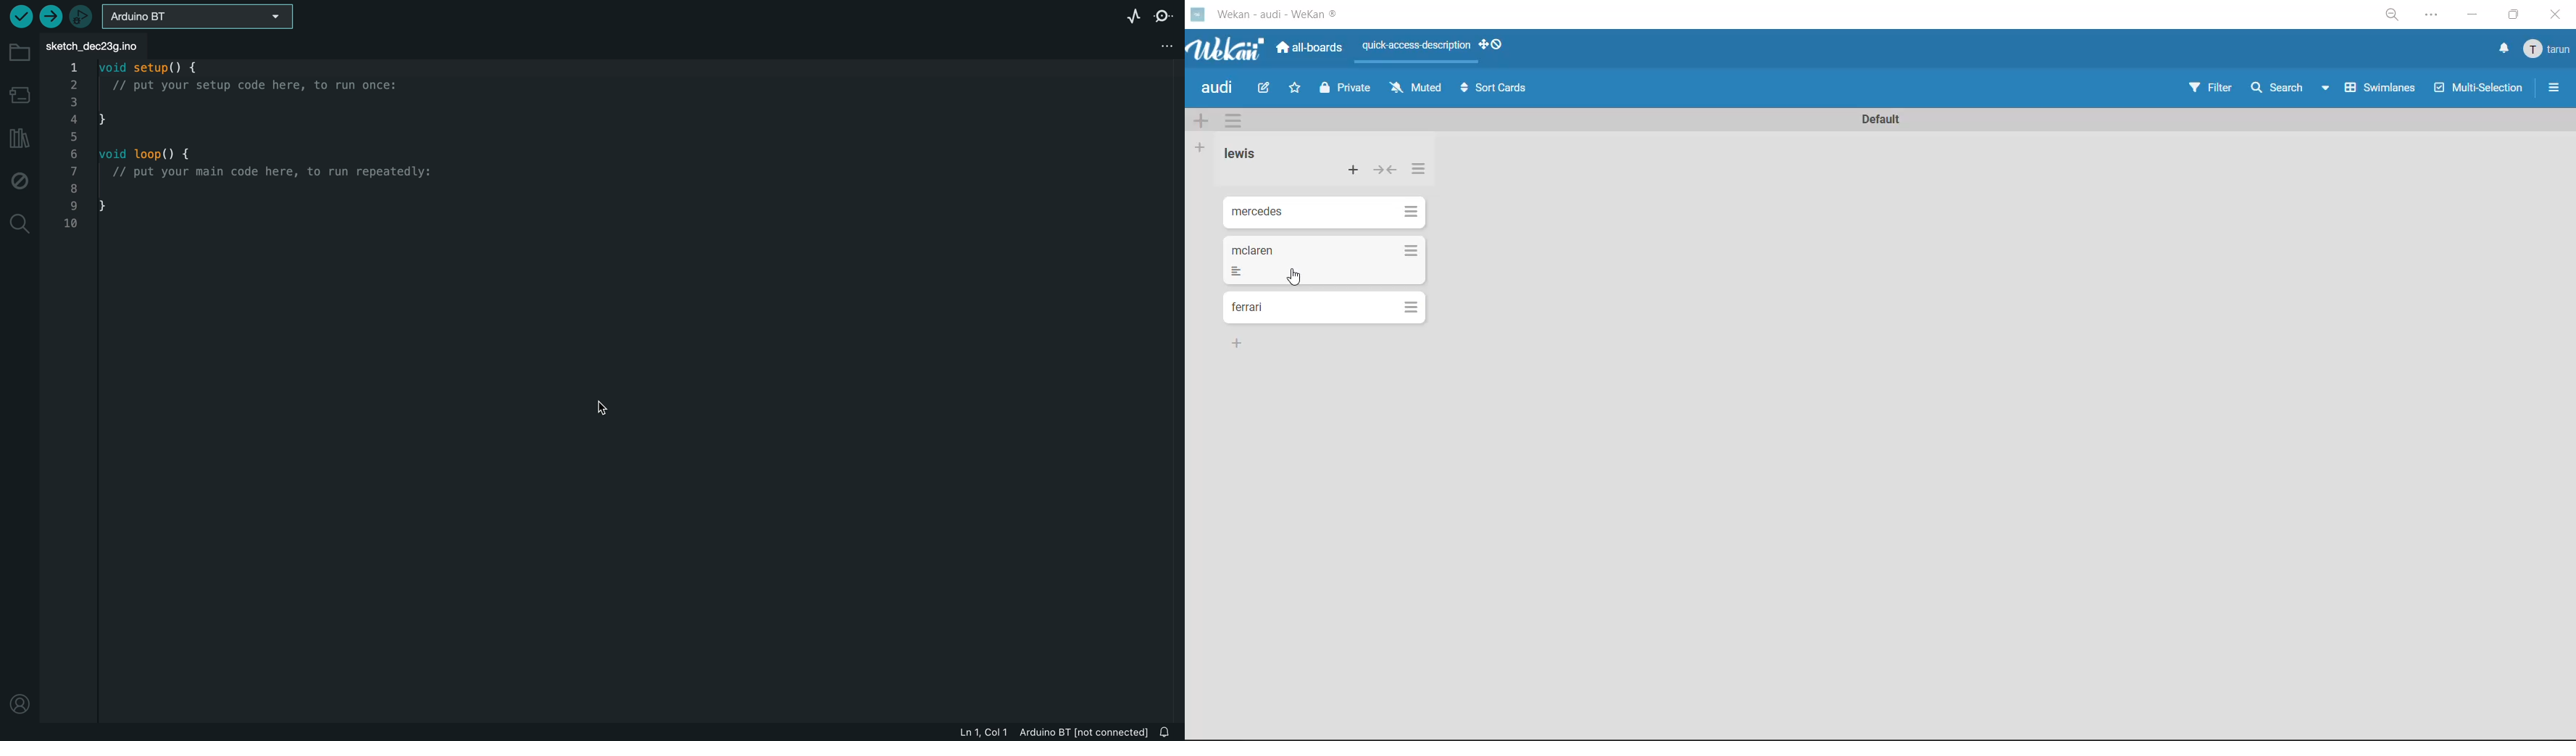 The image size is (2576, 756). What do you see at coordinates (2471, 13) in the screenshot?
I see `minimize` at bounding box center [2471, 13].